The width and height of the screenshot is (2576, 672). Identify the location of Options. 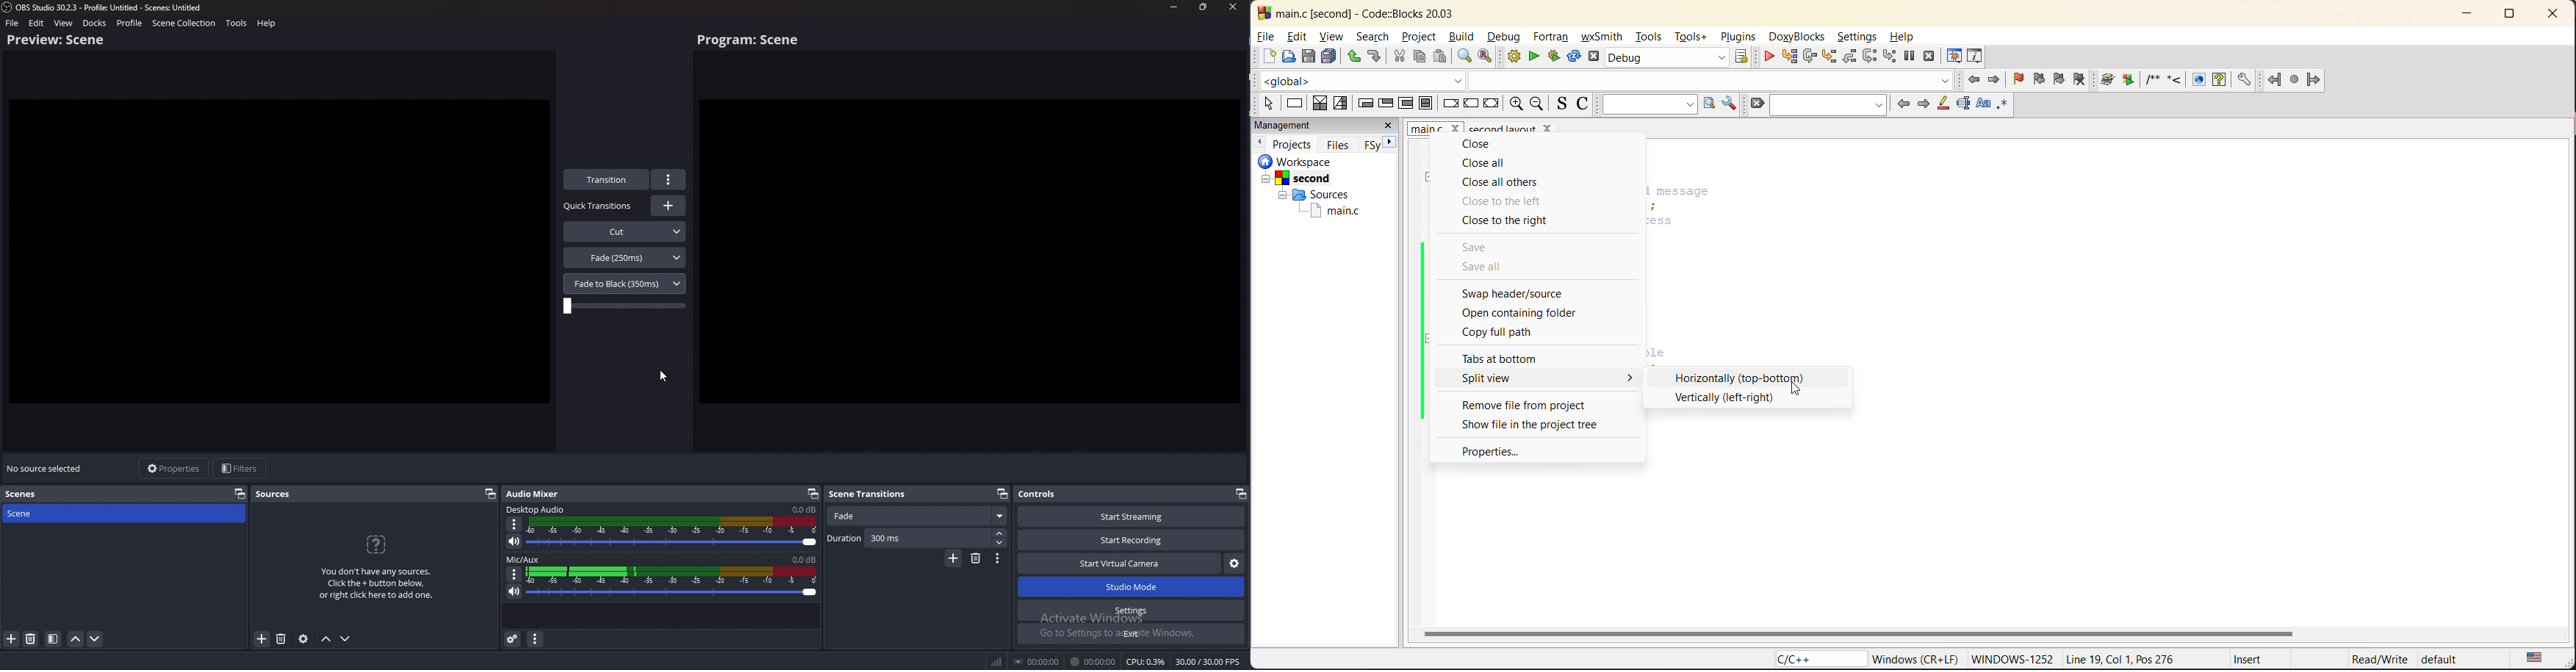
(998, 559).